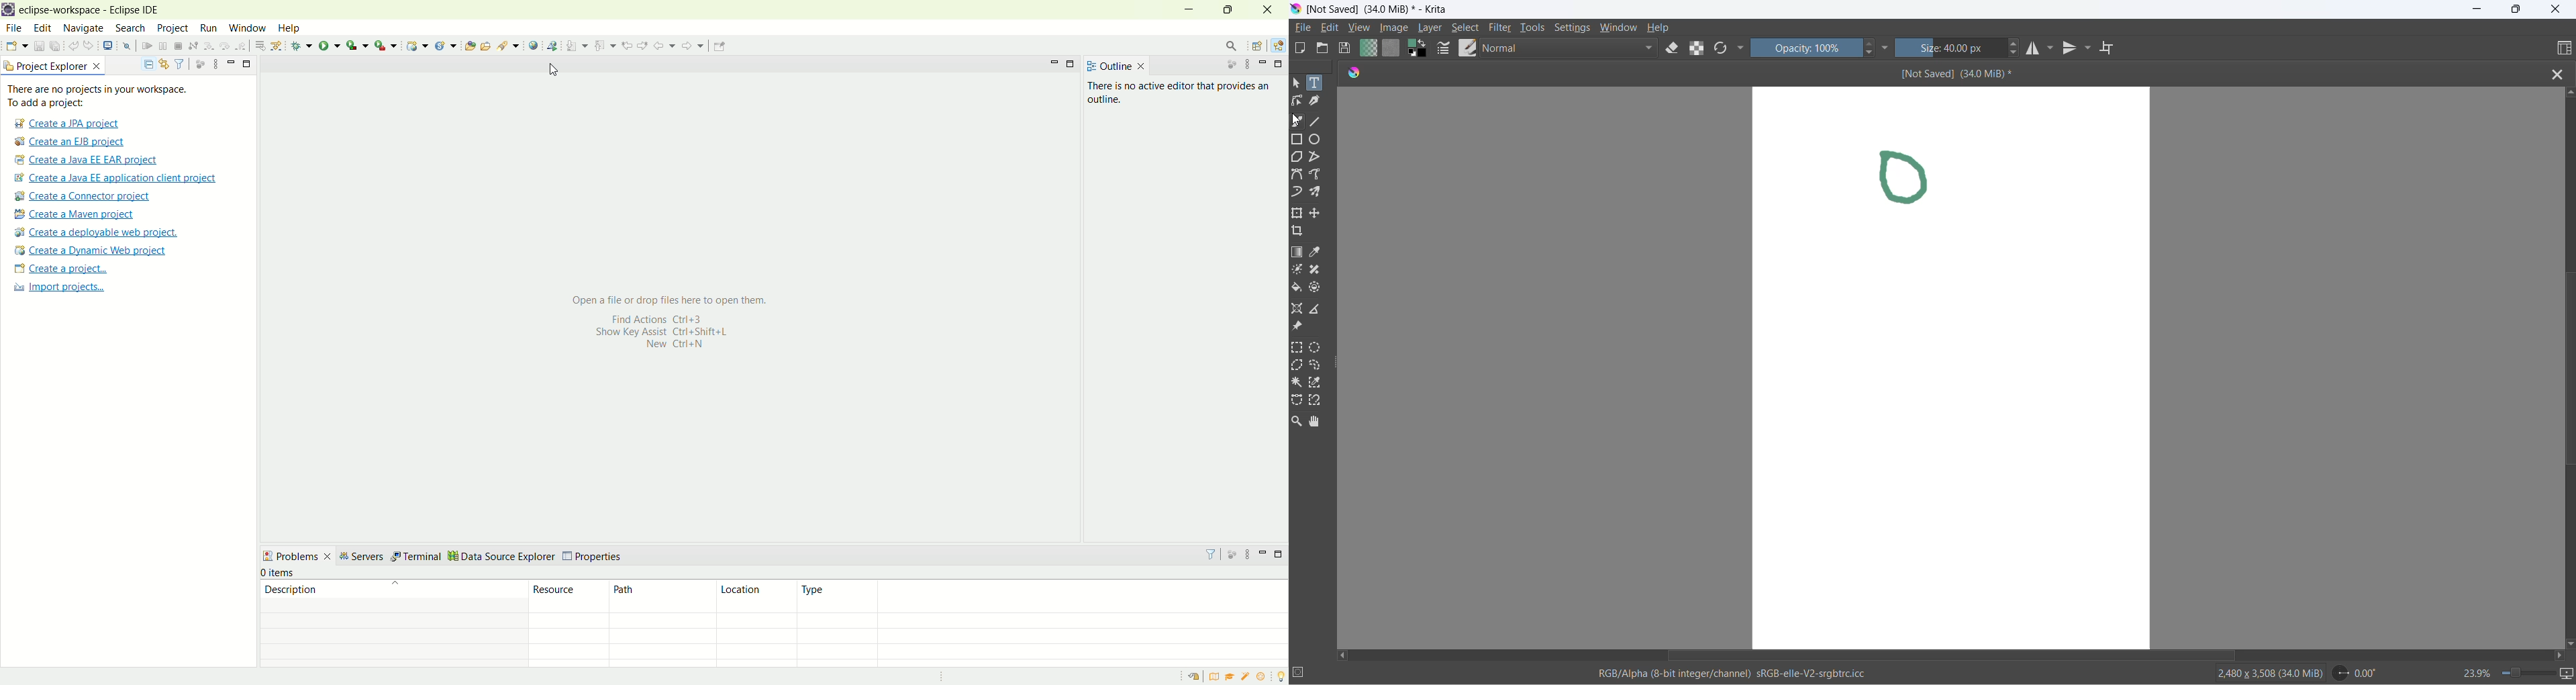 The height and width of the screenshot is (700, 2576). I want to click on import projects, so click(57, 287).